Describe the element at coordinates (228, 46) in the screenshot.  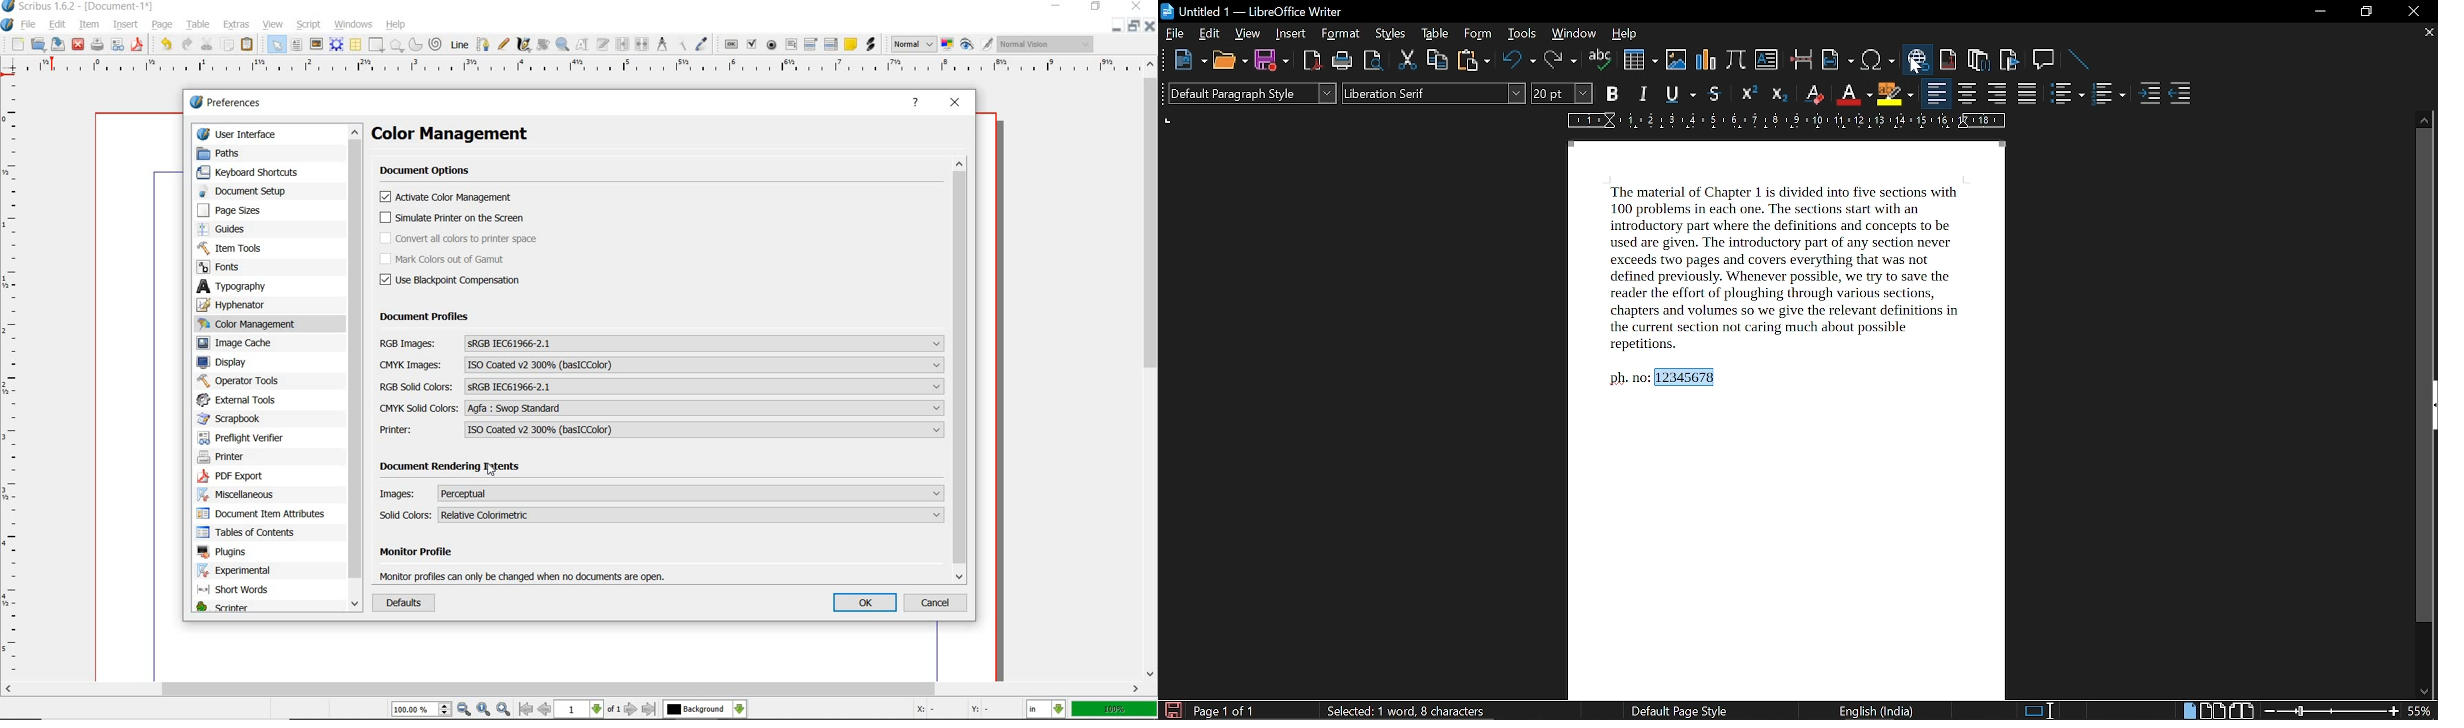
I see `copy` at that location.